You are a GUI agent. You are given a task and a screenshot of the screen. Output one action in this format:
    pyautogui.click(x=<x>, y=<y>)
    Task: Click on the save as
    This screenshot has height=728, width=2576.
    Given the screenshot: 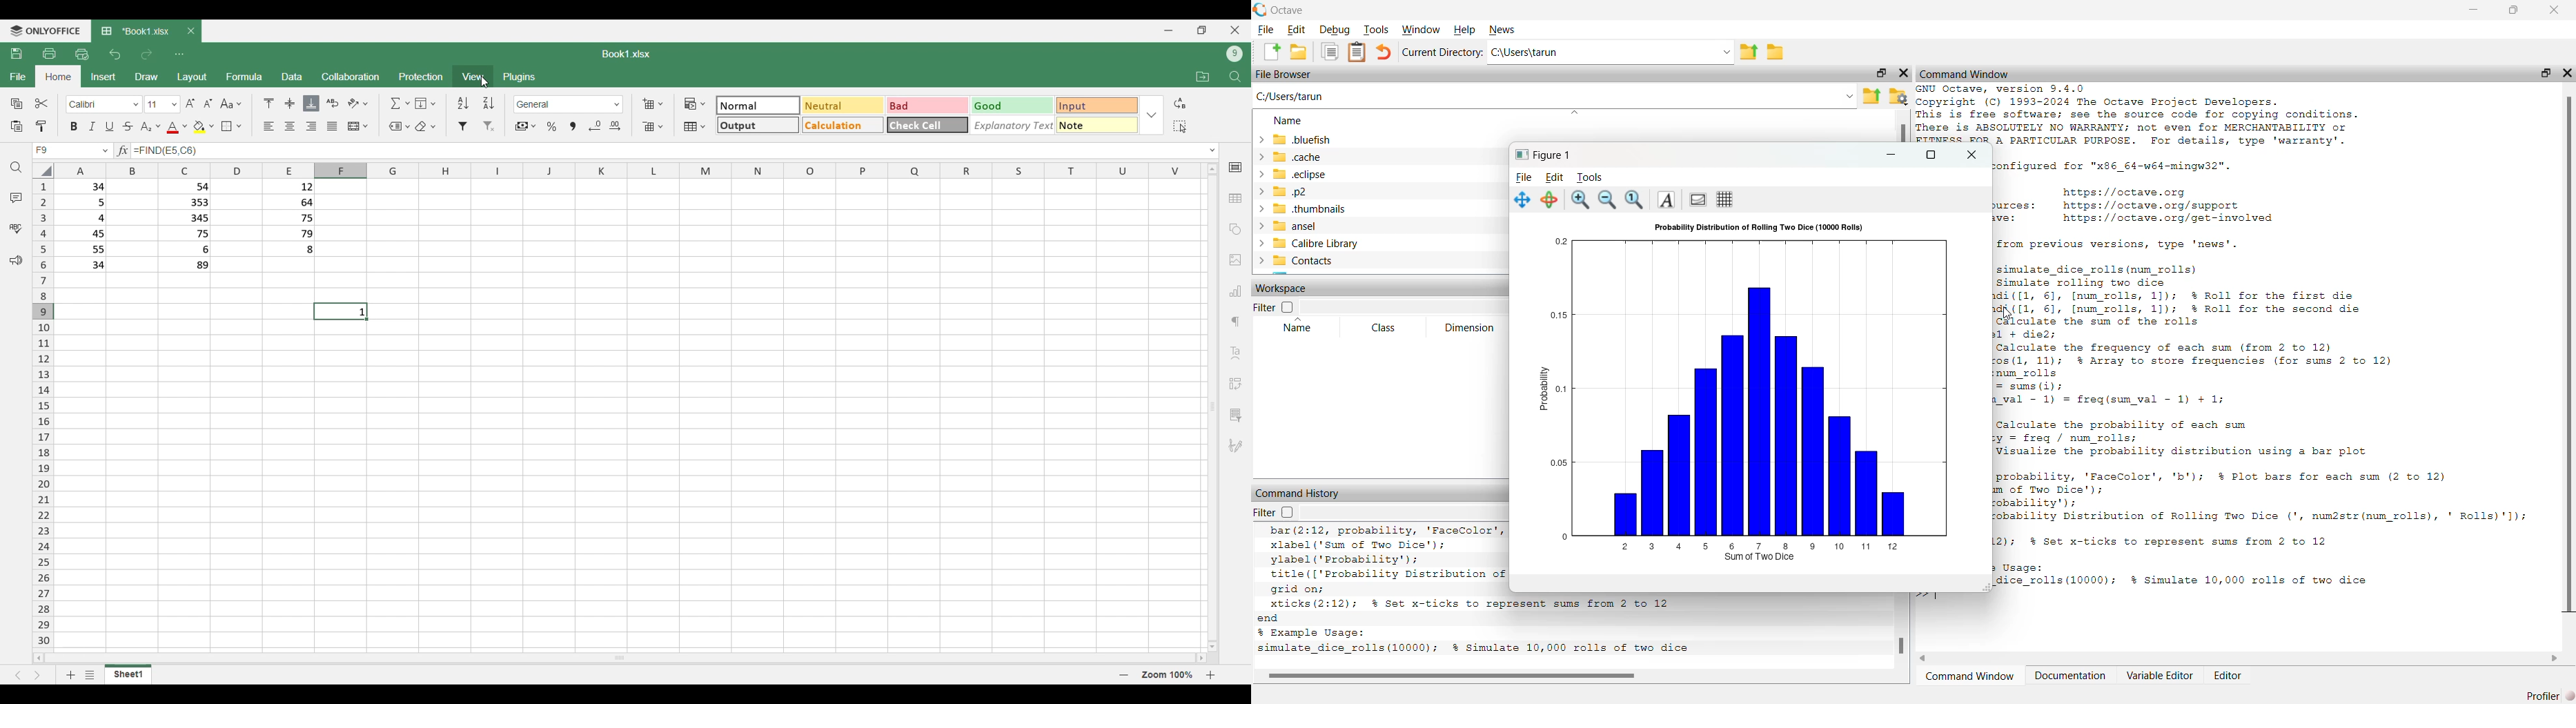 What is the action you would take?
    pyautogui.click(x=1299, y=51)
    